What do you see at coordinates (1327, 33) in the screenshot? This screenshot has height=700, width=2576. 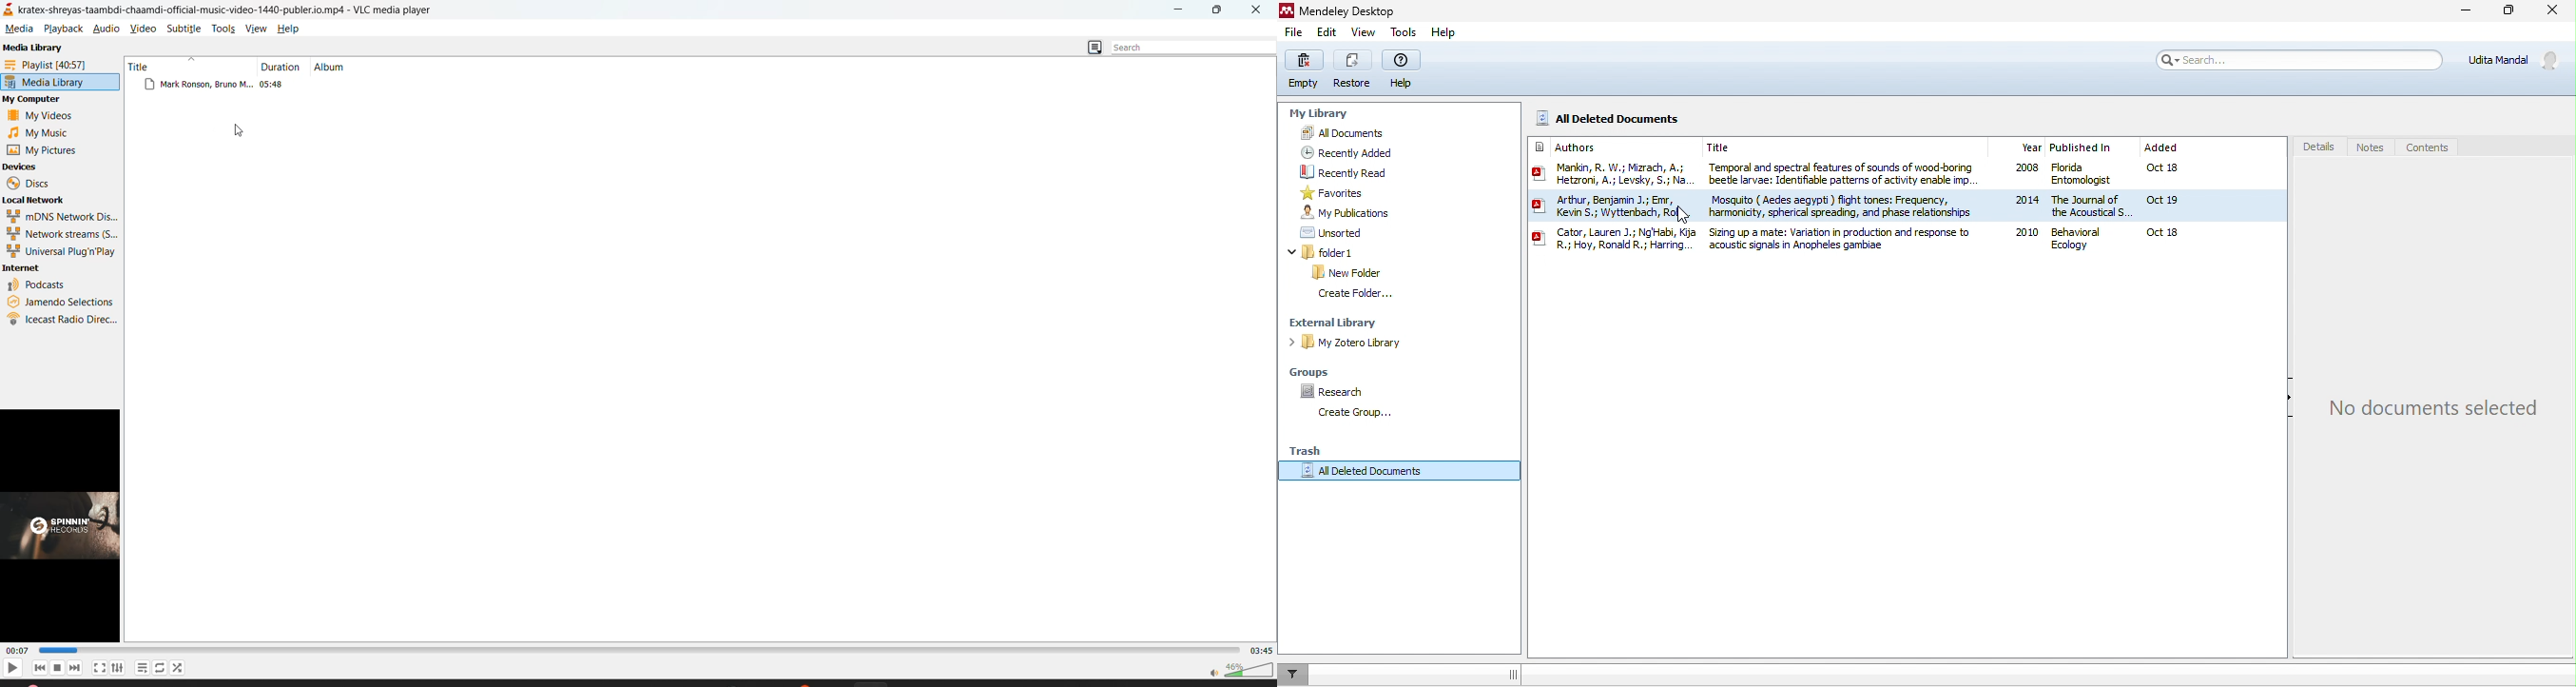 I see `edit` at bounding box center [1327, 33].